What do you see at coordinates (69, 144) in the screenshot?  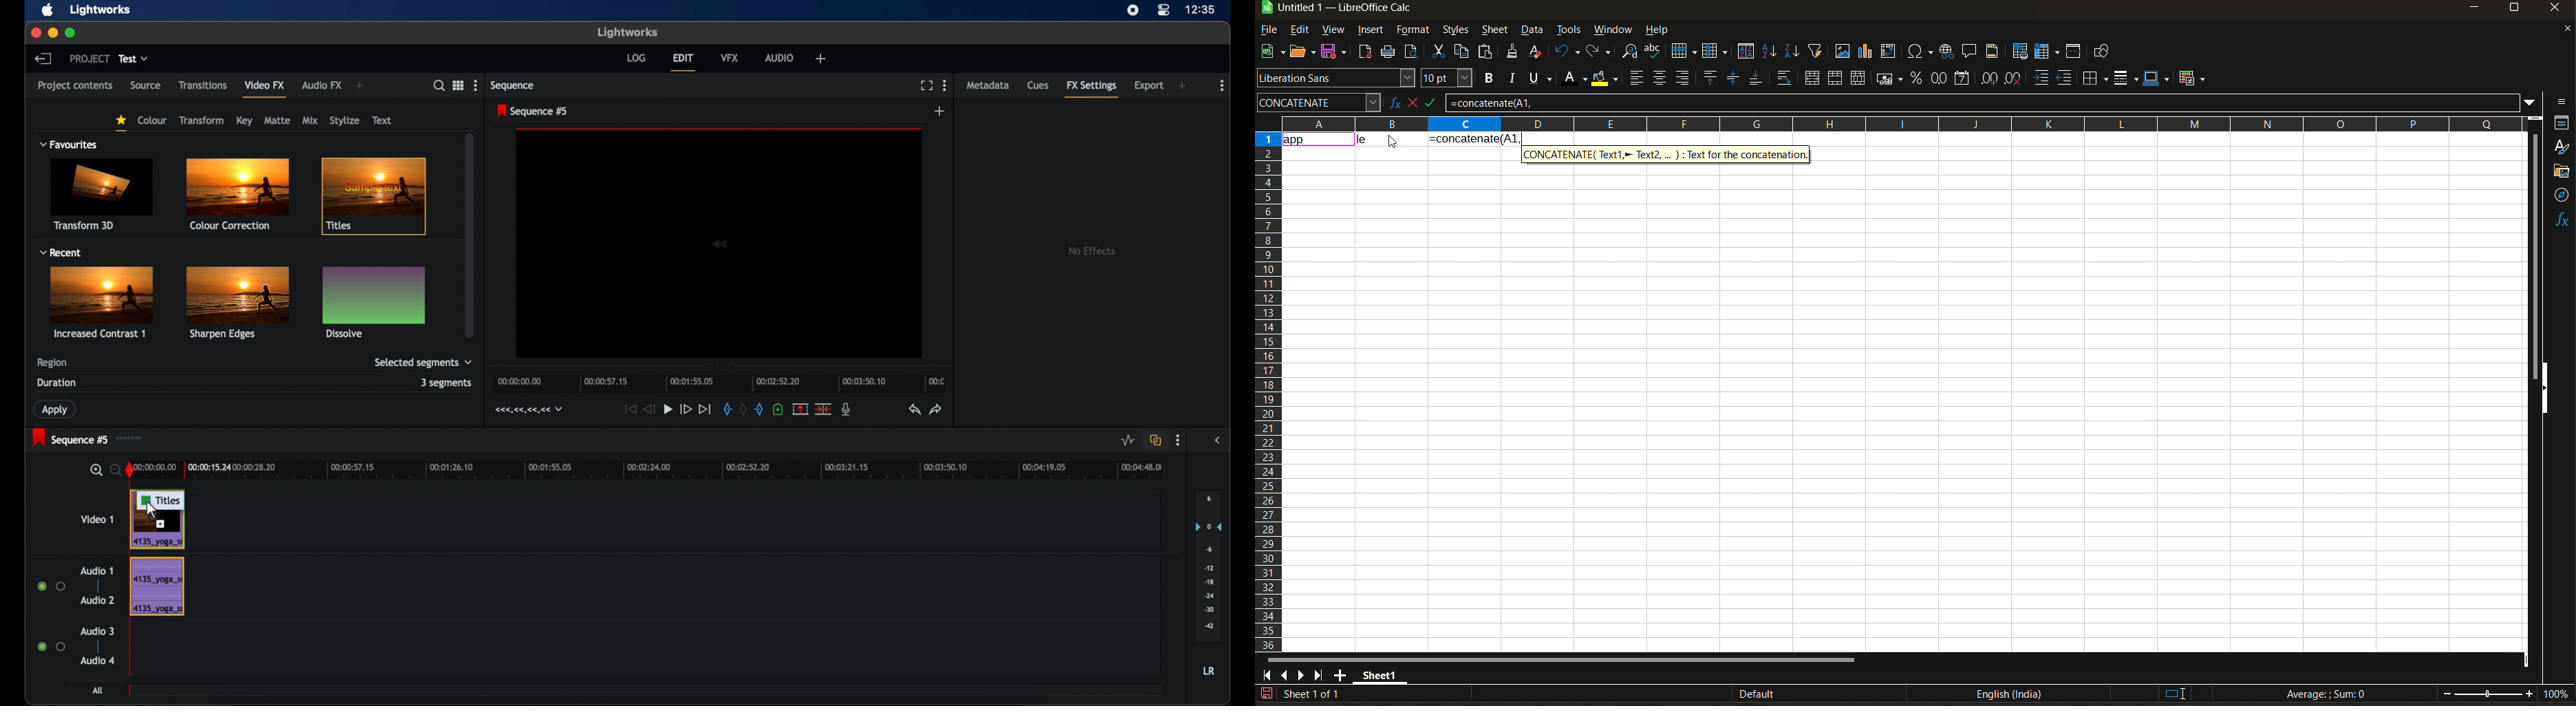 I see `favorites` at bounding box center [69, 144].